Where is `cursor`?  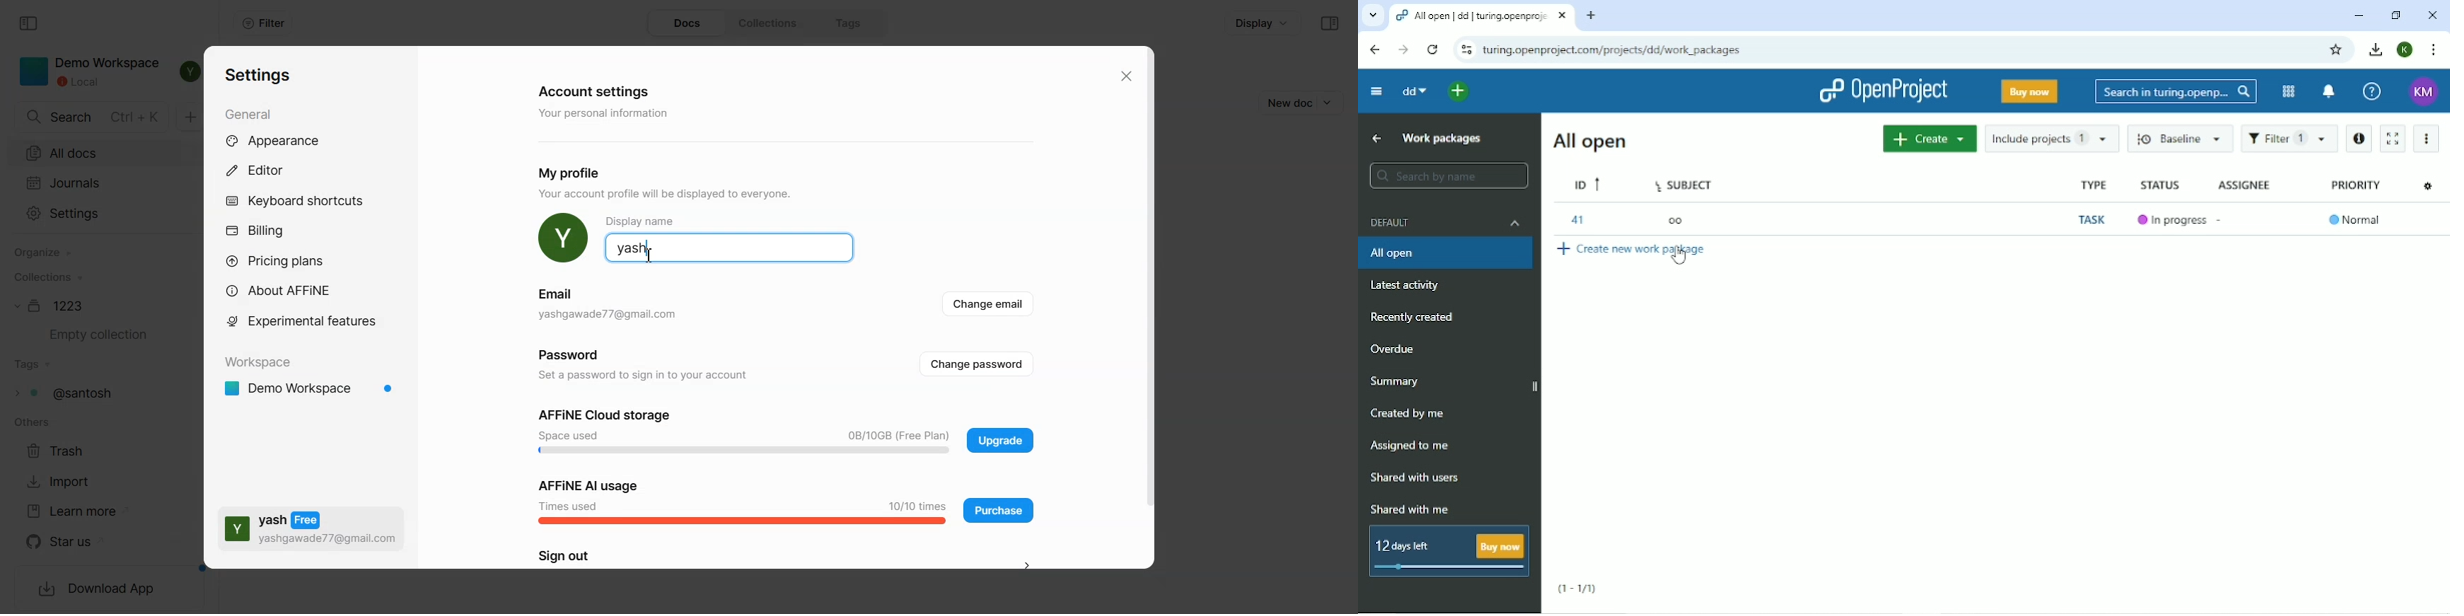 cursor is located at coordinates (1681, 257).